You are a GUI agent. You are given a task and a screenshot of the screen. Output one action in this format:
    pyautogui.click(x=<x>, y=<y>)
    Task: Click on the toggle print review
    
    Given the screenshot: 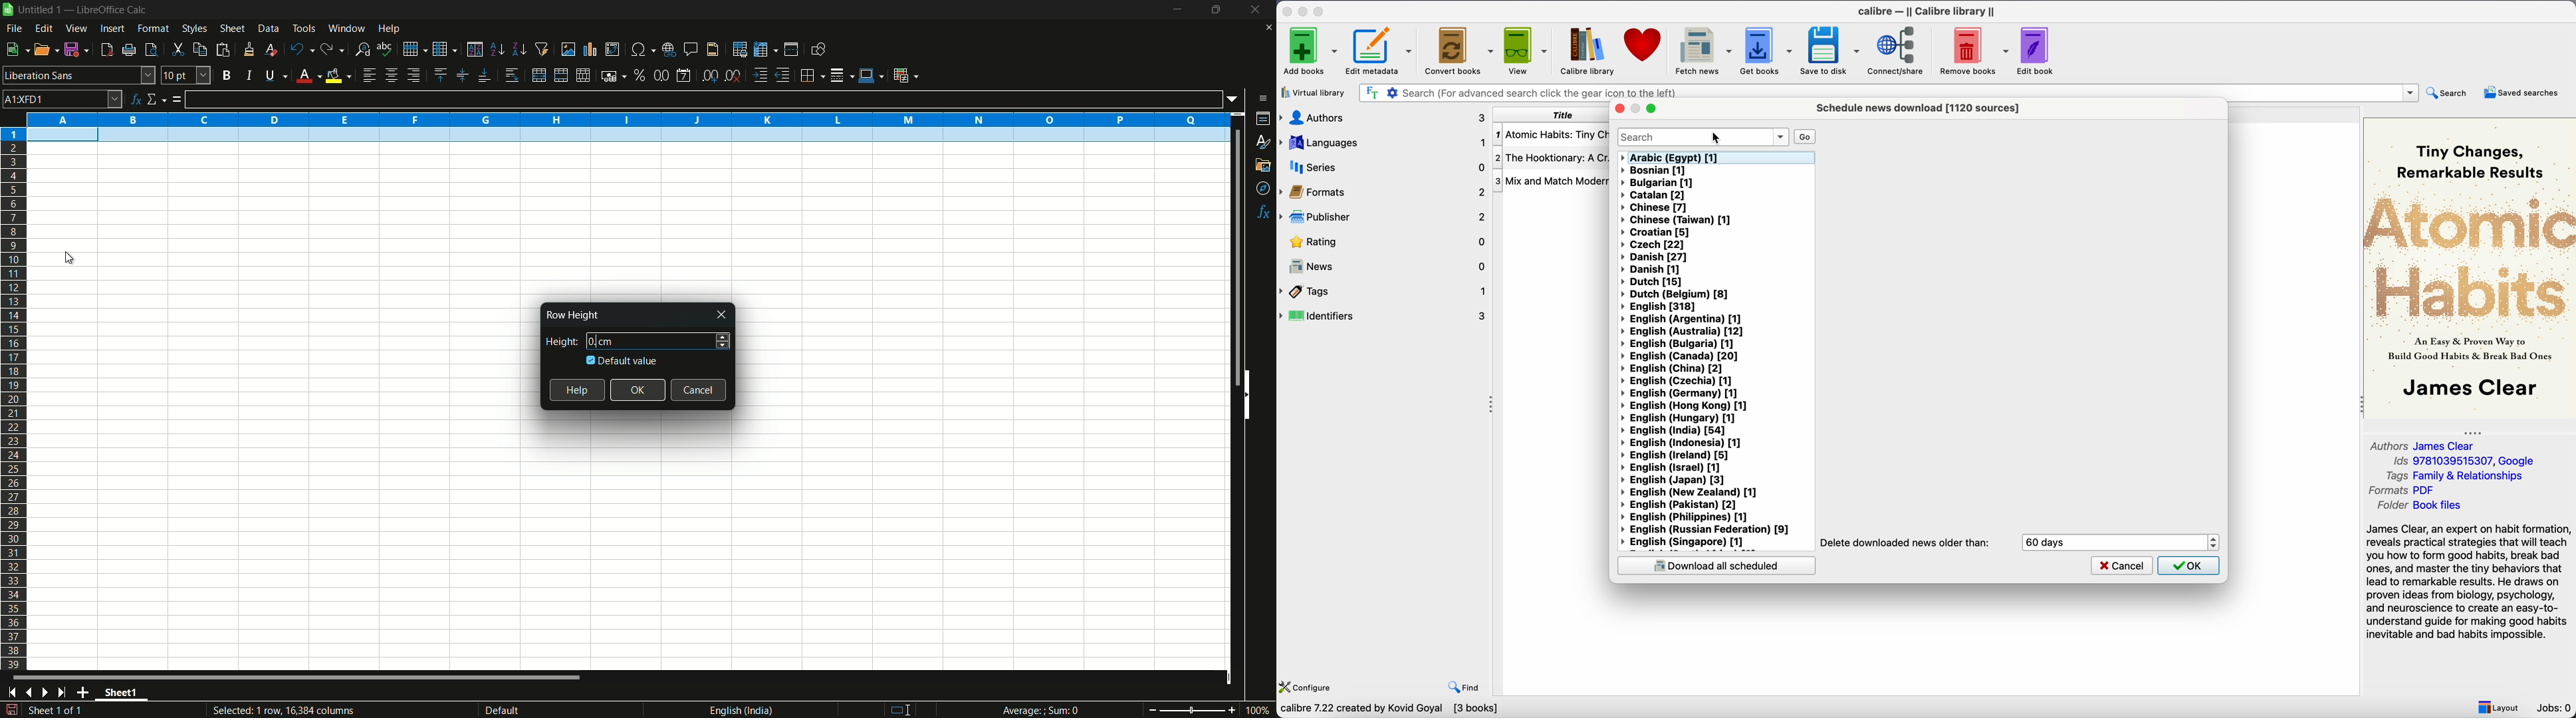 What is the action you would take?
    pyautogui.click(x=150, y=50)
    